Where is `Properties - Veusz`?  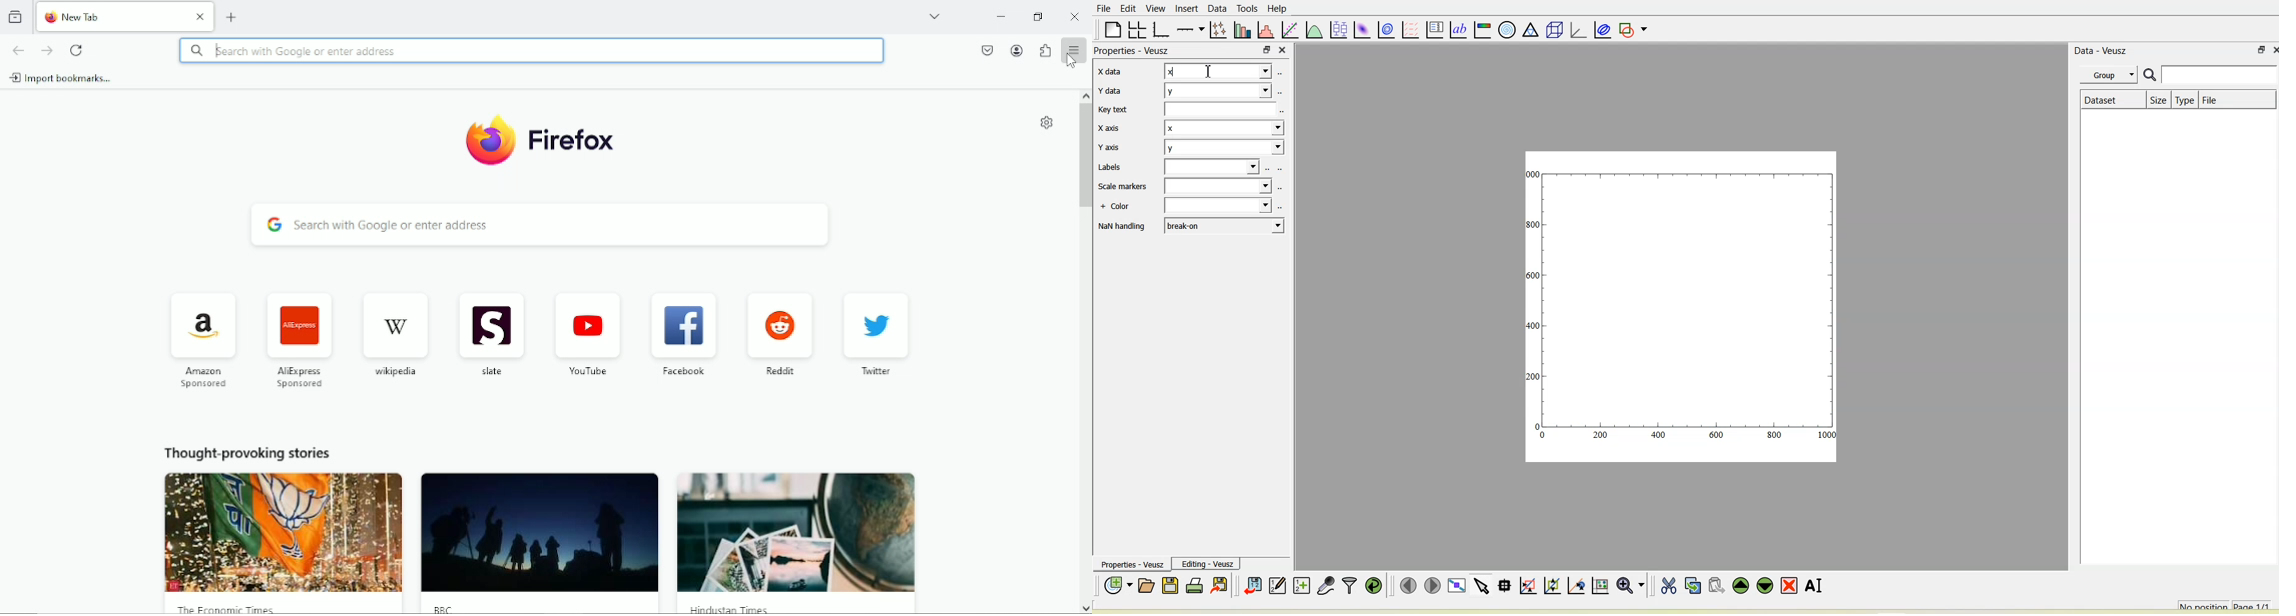 Properties - Veusz is located at coordinates (1129, 564).